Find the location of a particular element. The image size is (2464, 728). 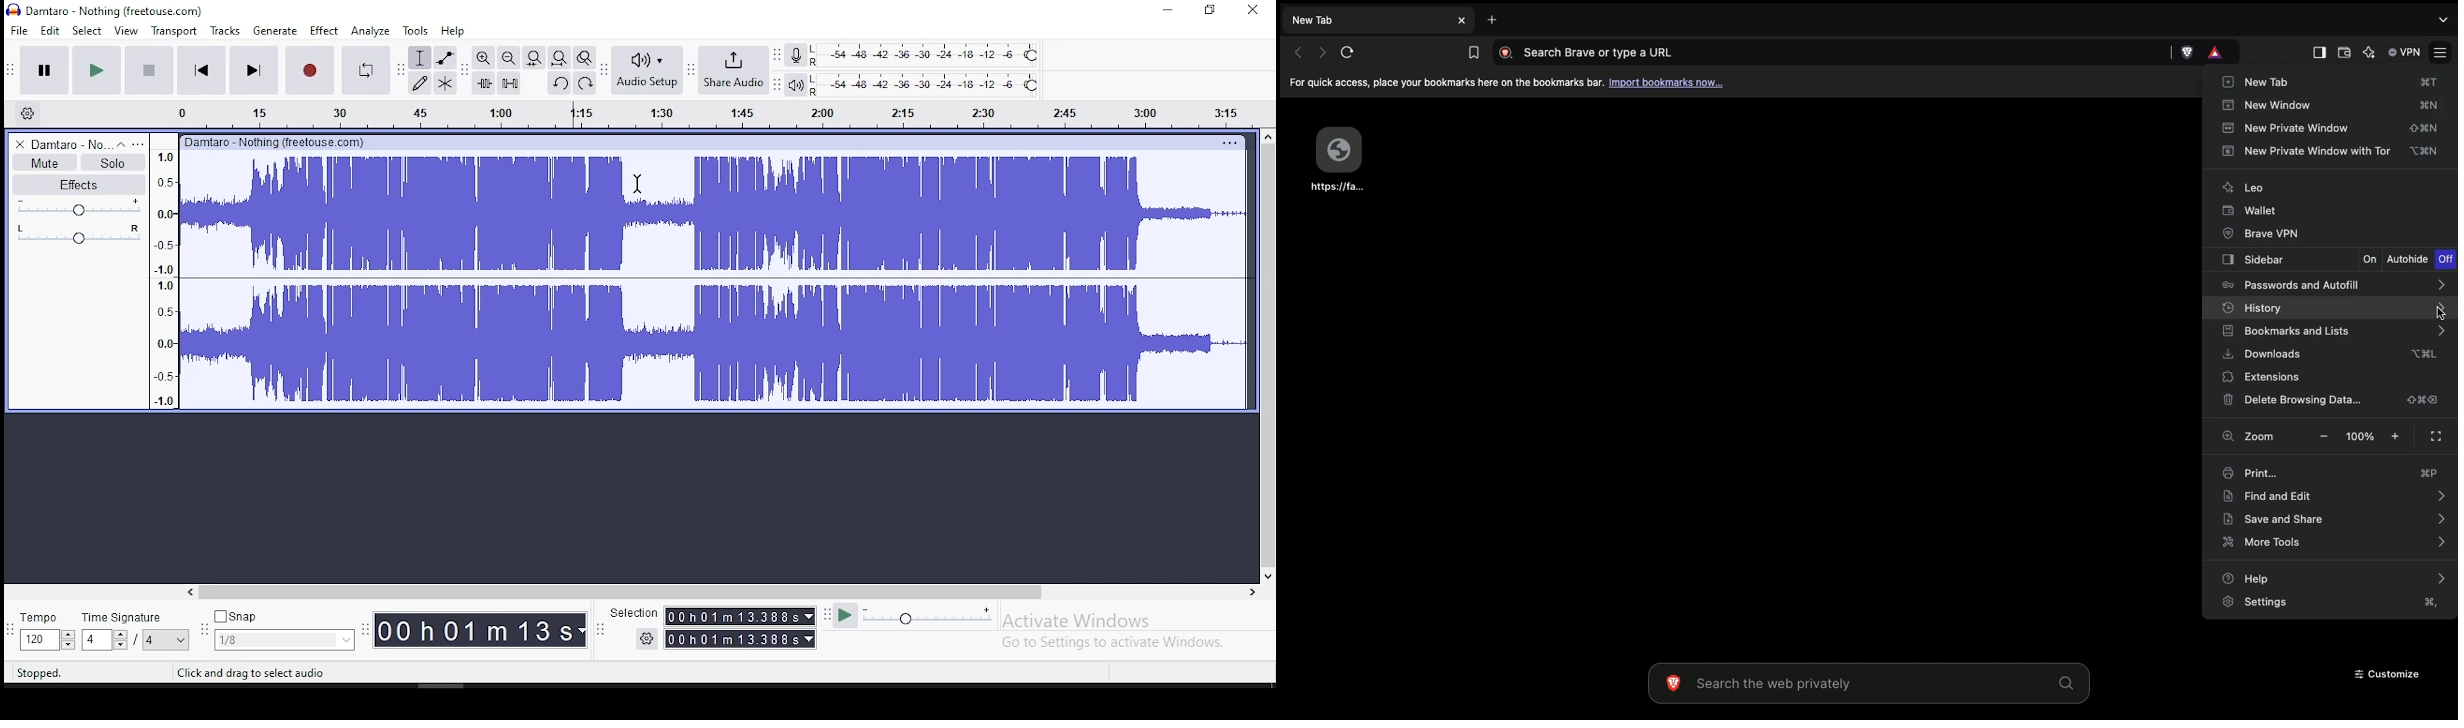

time menu is located at coordinates (739, 616).